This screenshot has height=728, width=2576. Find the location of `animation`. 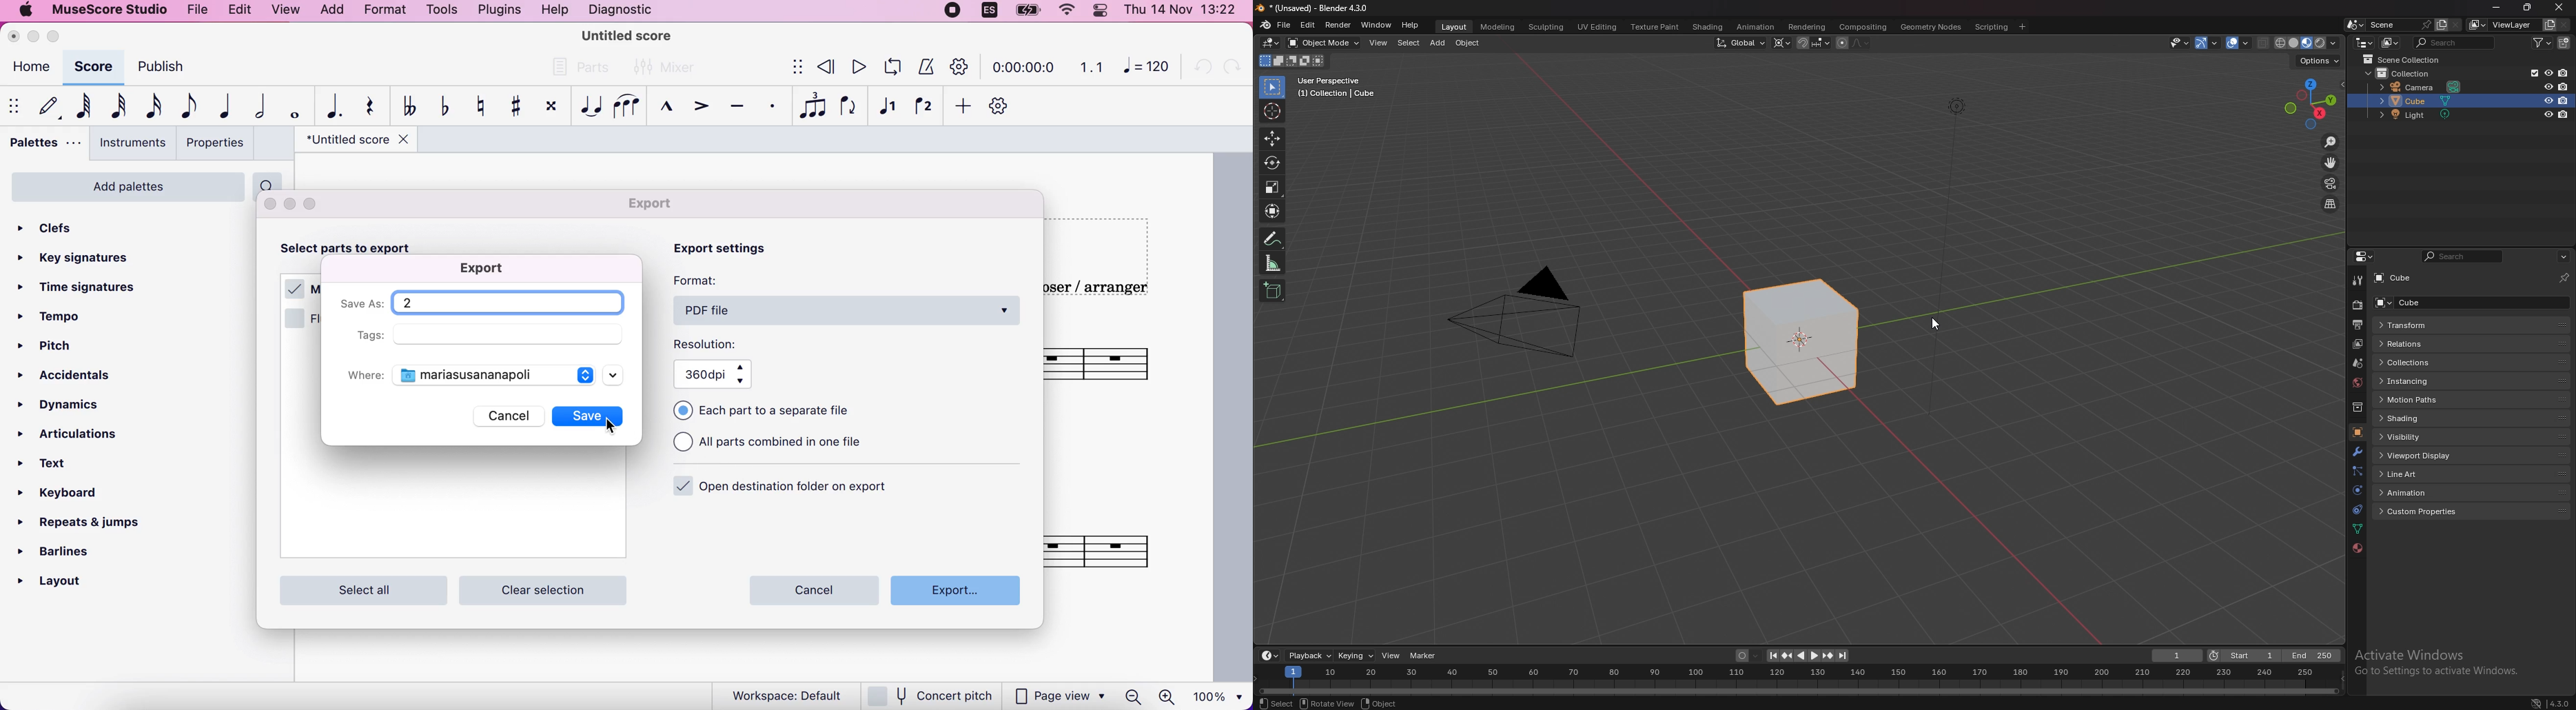

animation is located at coordinates (2421, 492).